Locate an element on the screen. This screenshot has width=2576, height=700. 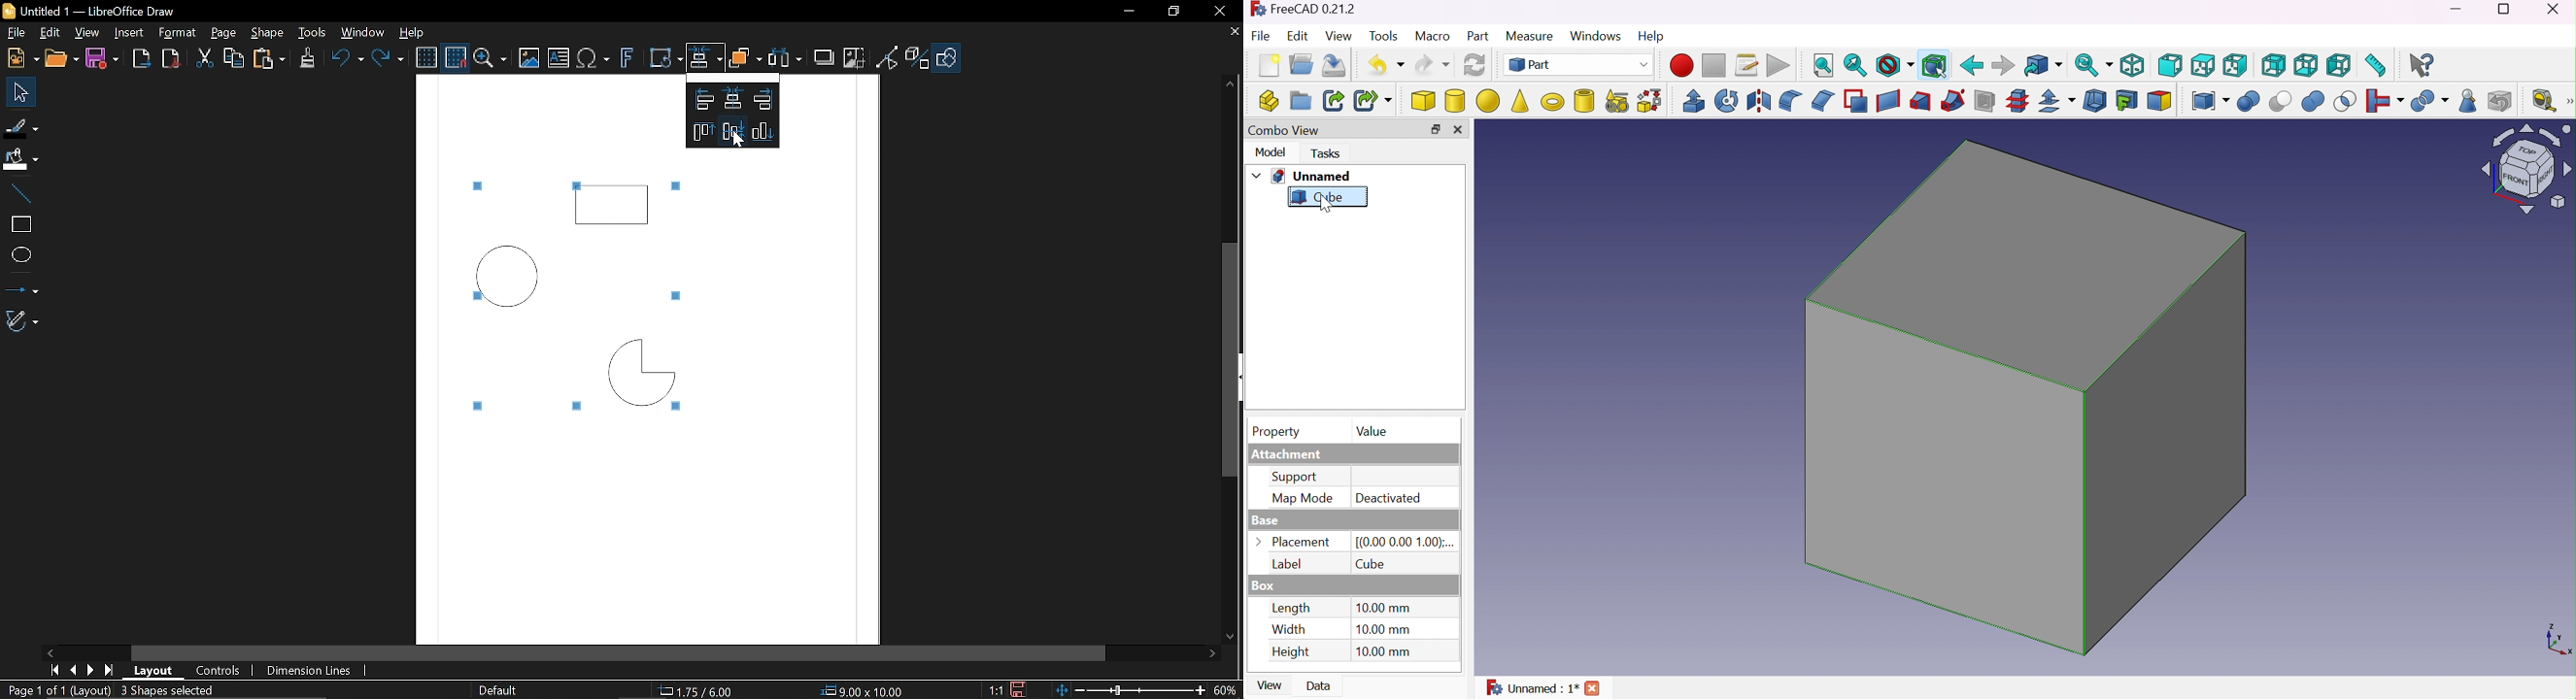
Restore down is located at coordinates (2509, 10).